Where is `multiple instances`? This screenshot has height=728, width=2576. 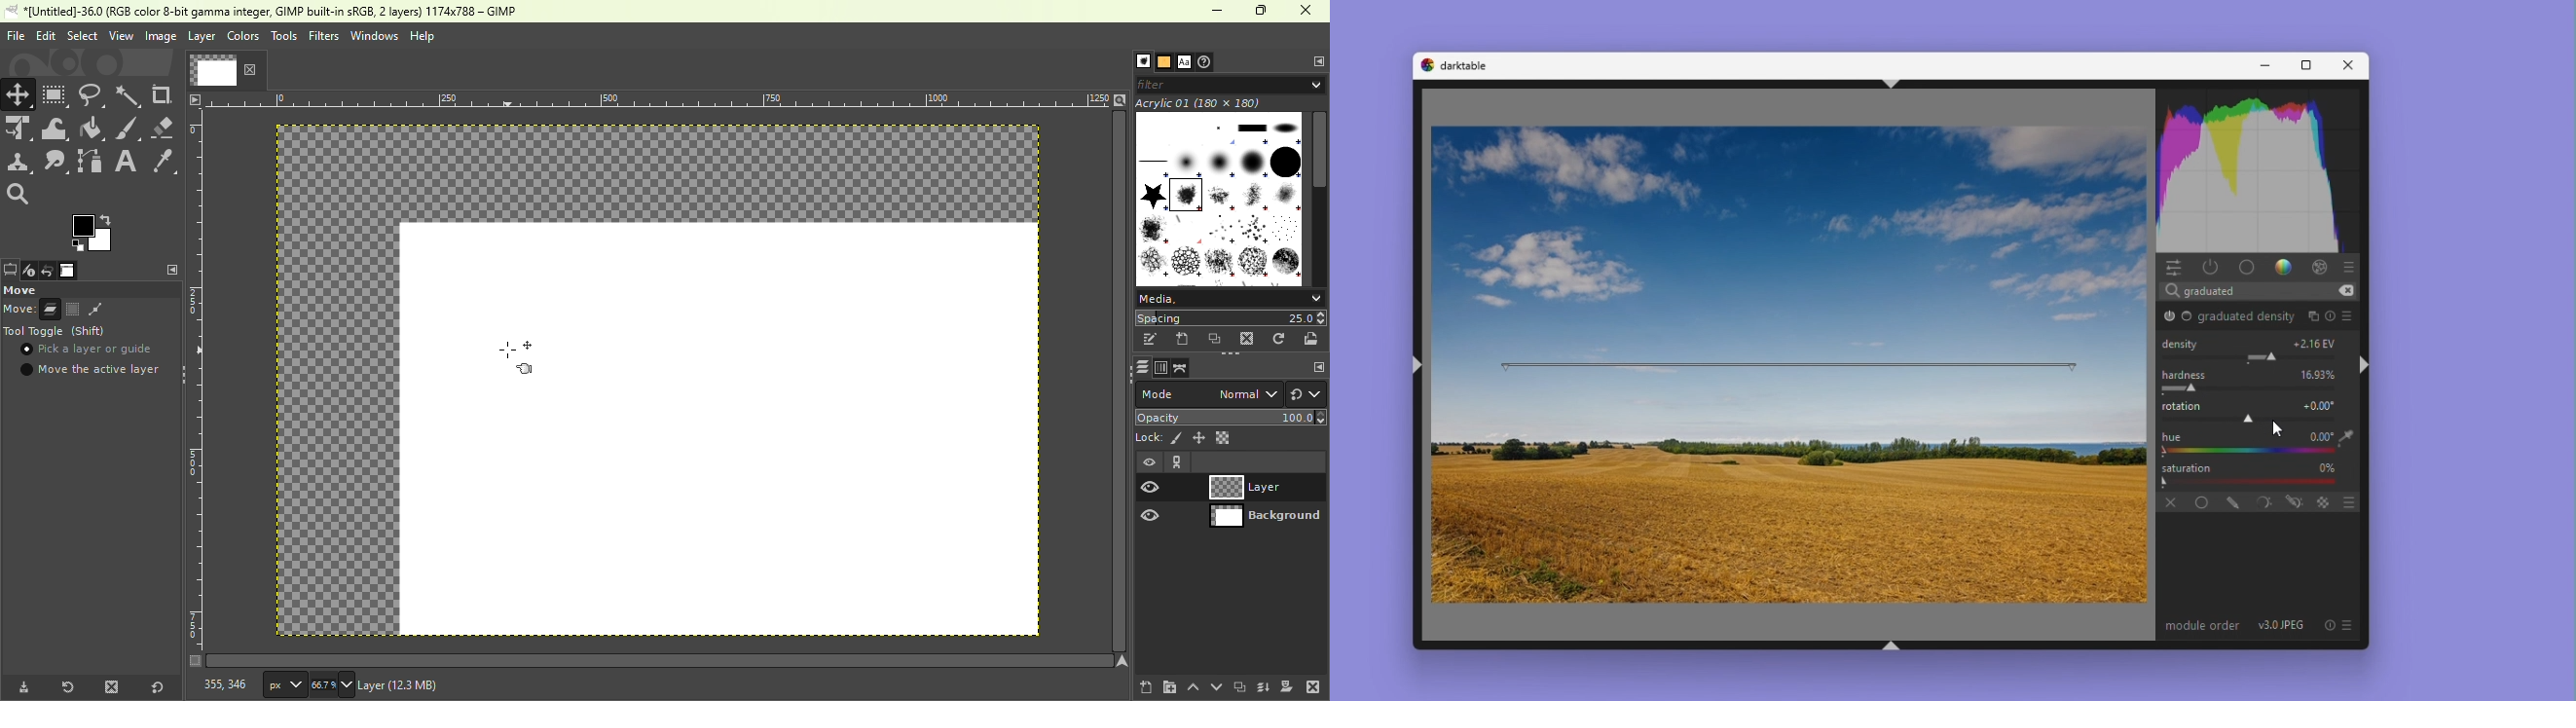
multiple instances is located at coordinates (2312, 314).